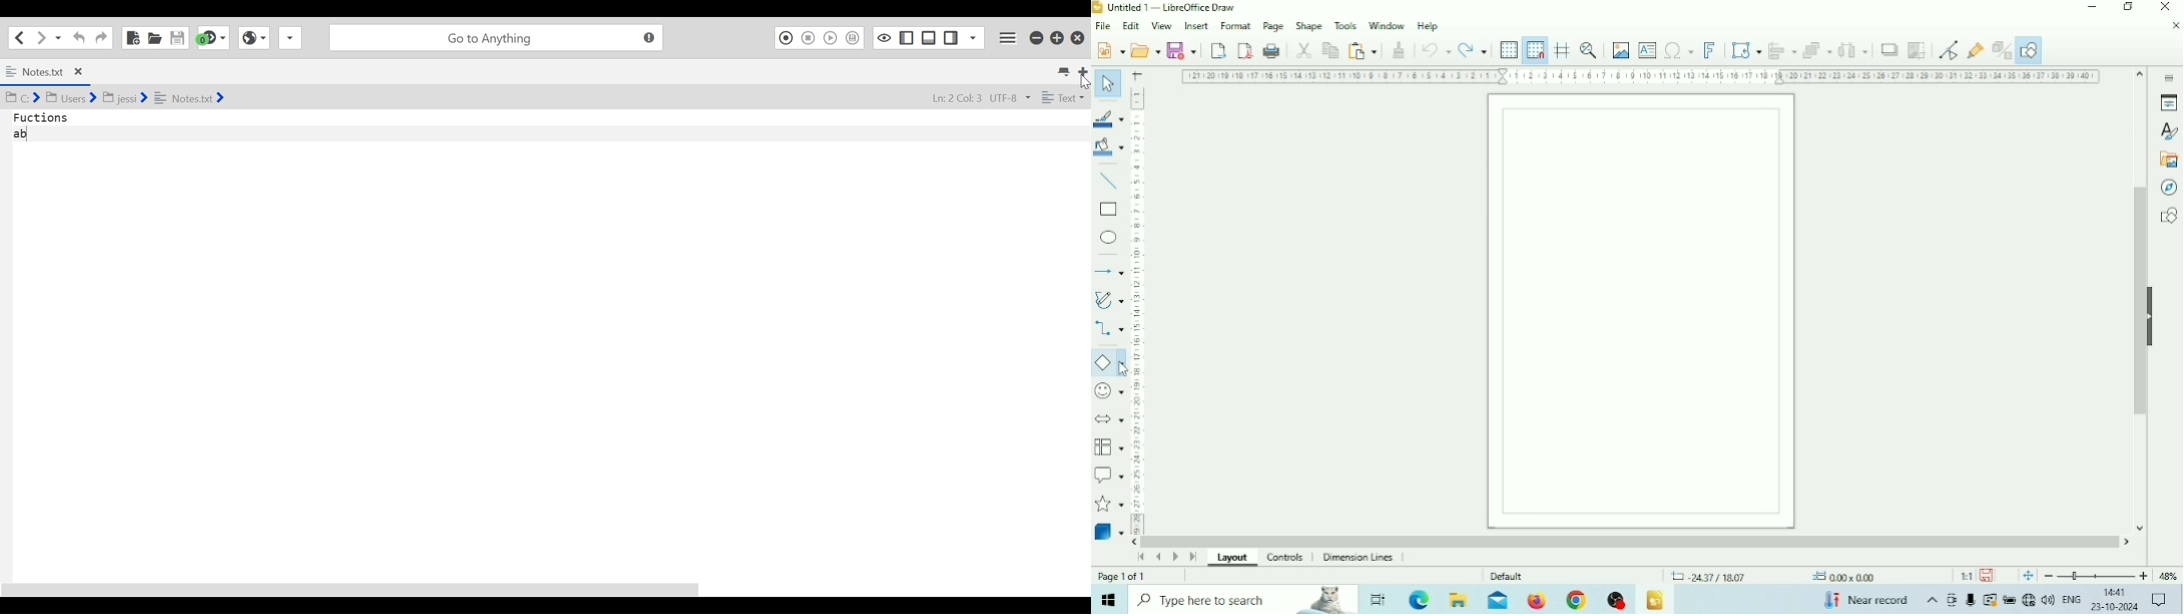 The width and height of the screenshot is (2184, 616). Describe the element at coordinates (1246, 49) in the screenshot. I see `Export directly as PDF` at that location.